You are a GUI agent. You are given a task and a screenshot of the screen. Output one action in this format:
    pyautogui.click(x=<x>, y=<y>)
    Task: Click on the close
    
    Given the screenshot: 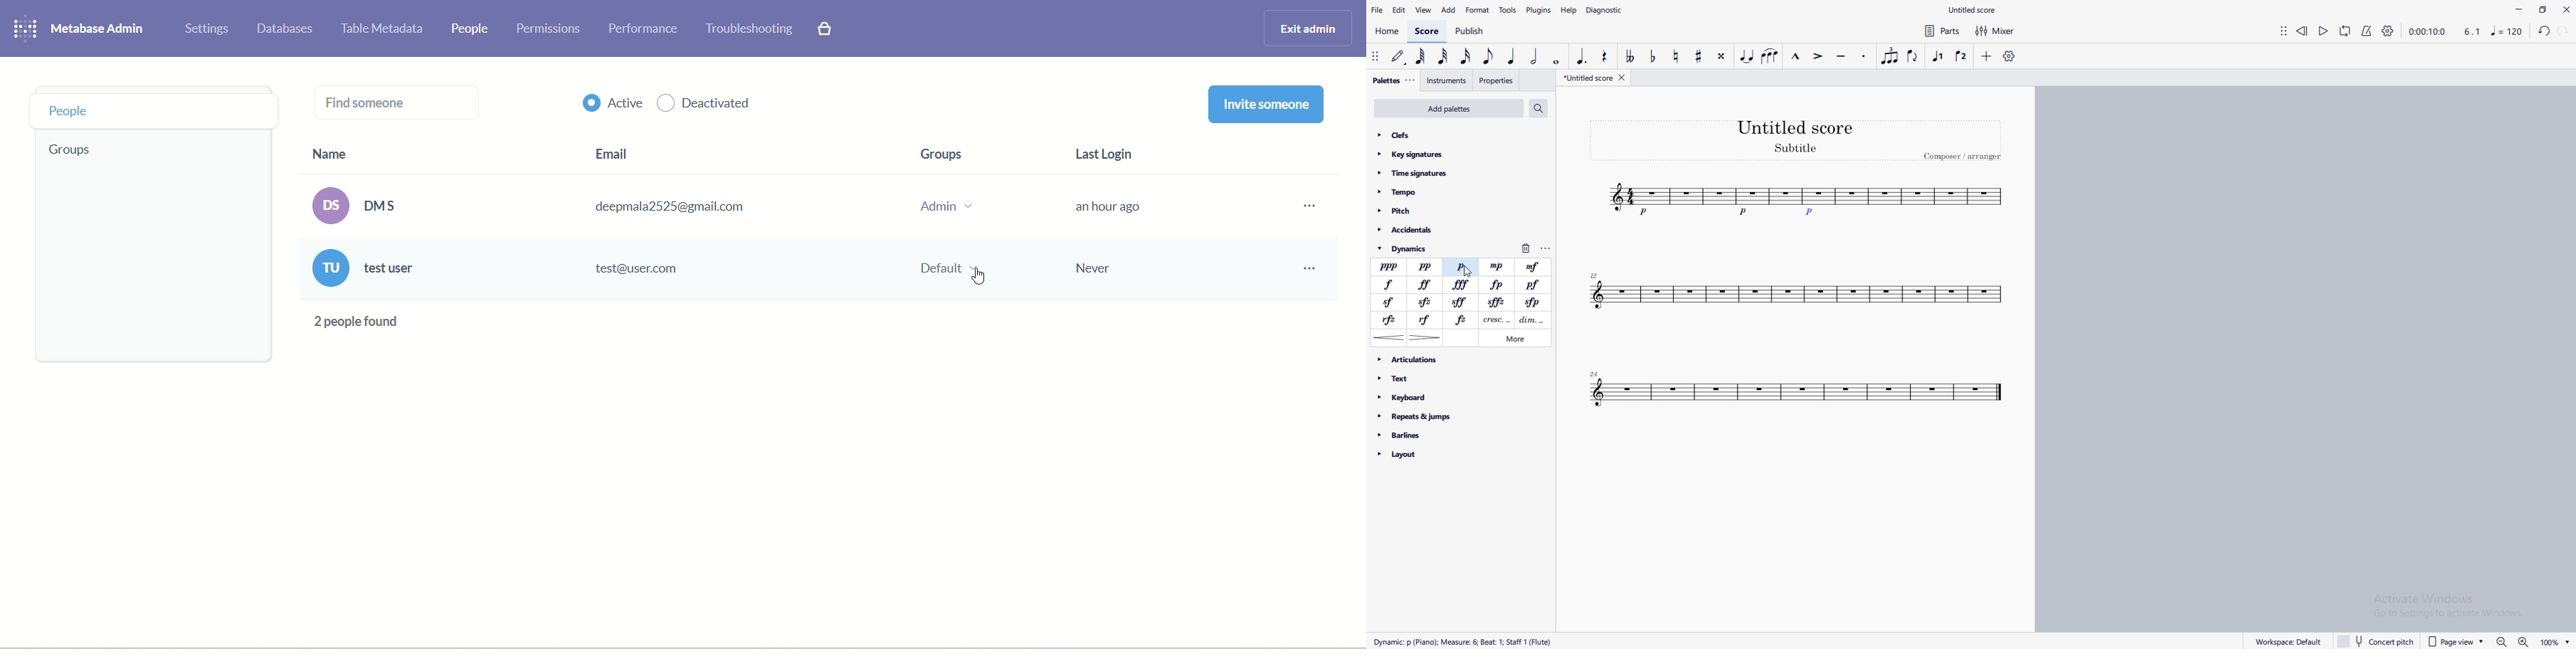 What is the action you would take?
    pyautogui.click(x=2567, y=9)
    